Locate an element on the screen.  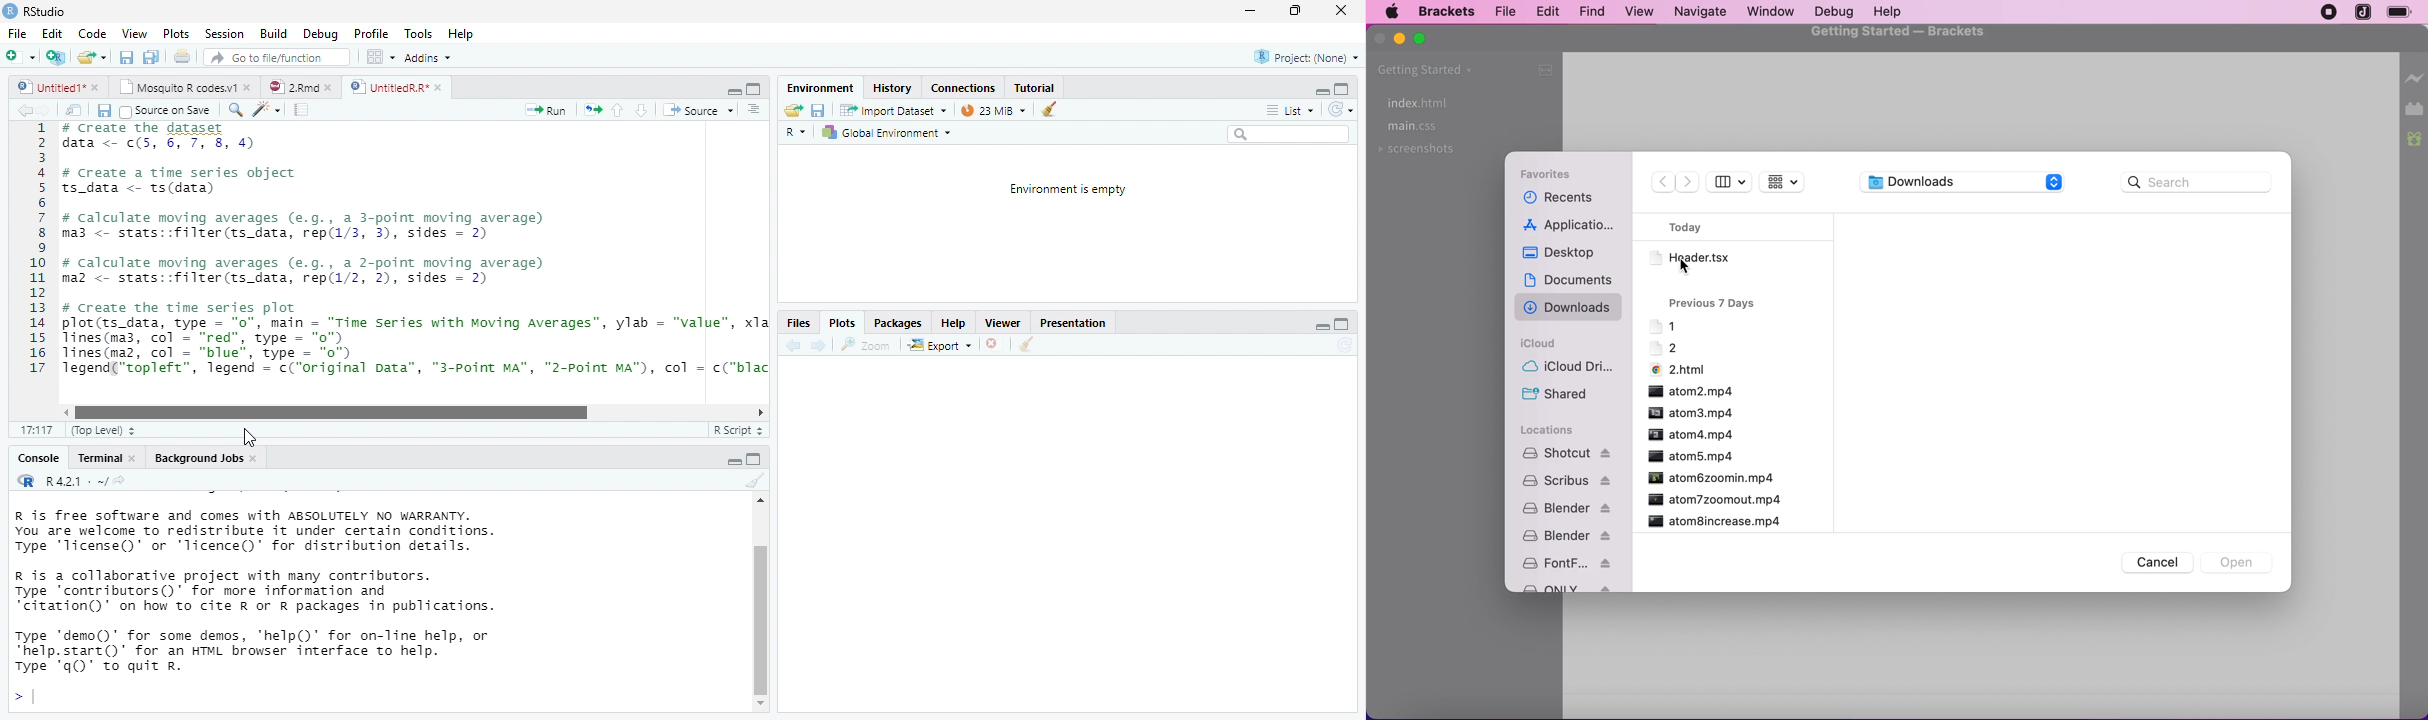
close is located at coordinates (995, 346).